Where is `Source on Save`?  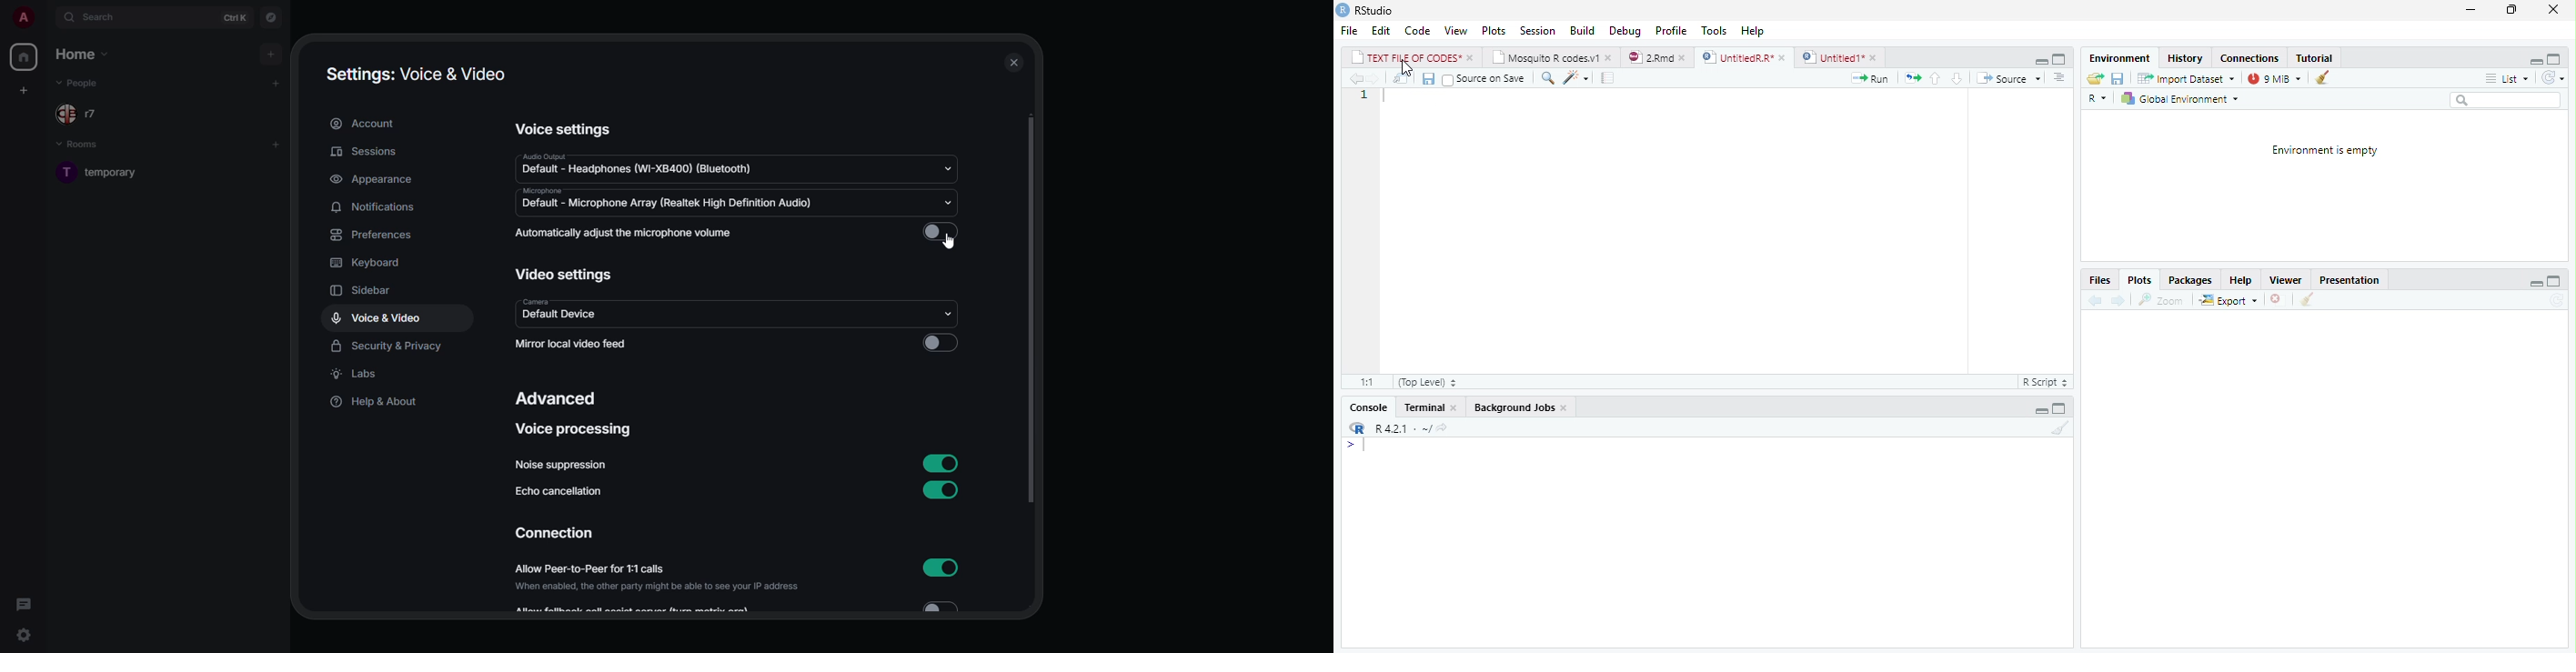 Source on Save is located at coordinates (1486, 79).